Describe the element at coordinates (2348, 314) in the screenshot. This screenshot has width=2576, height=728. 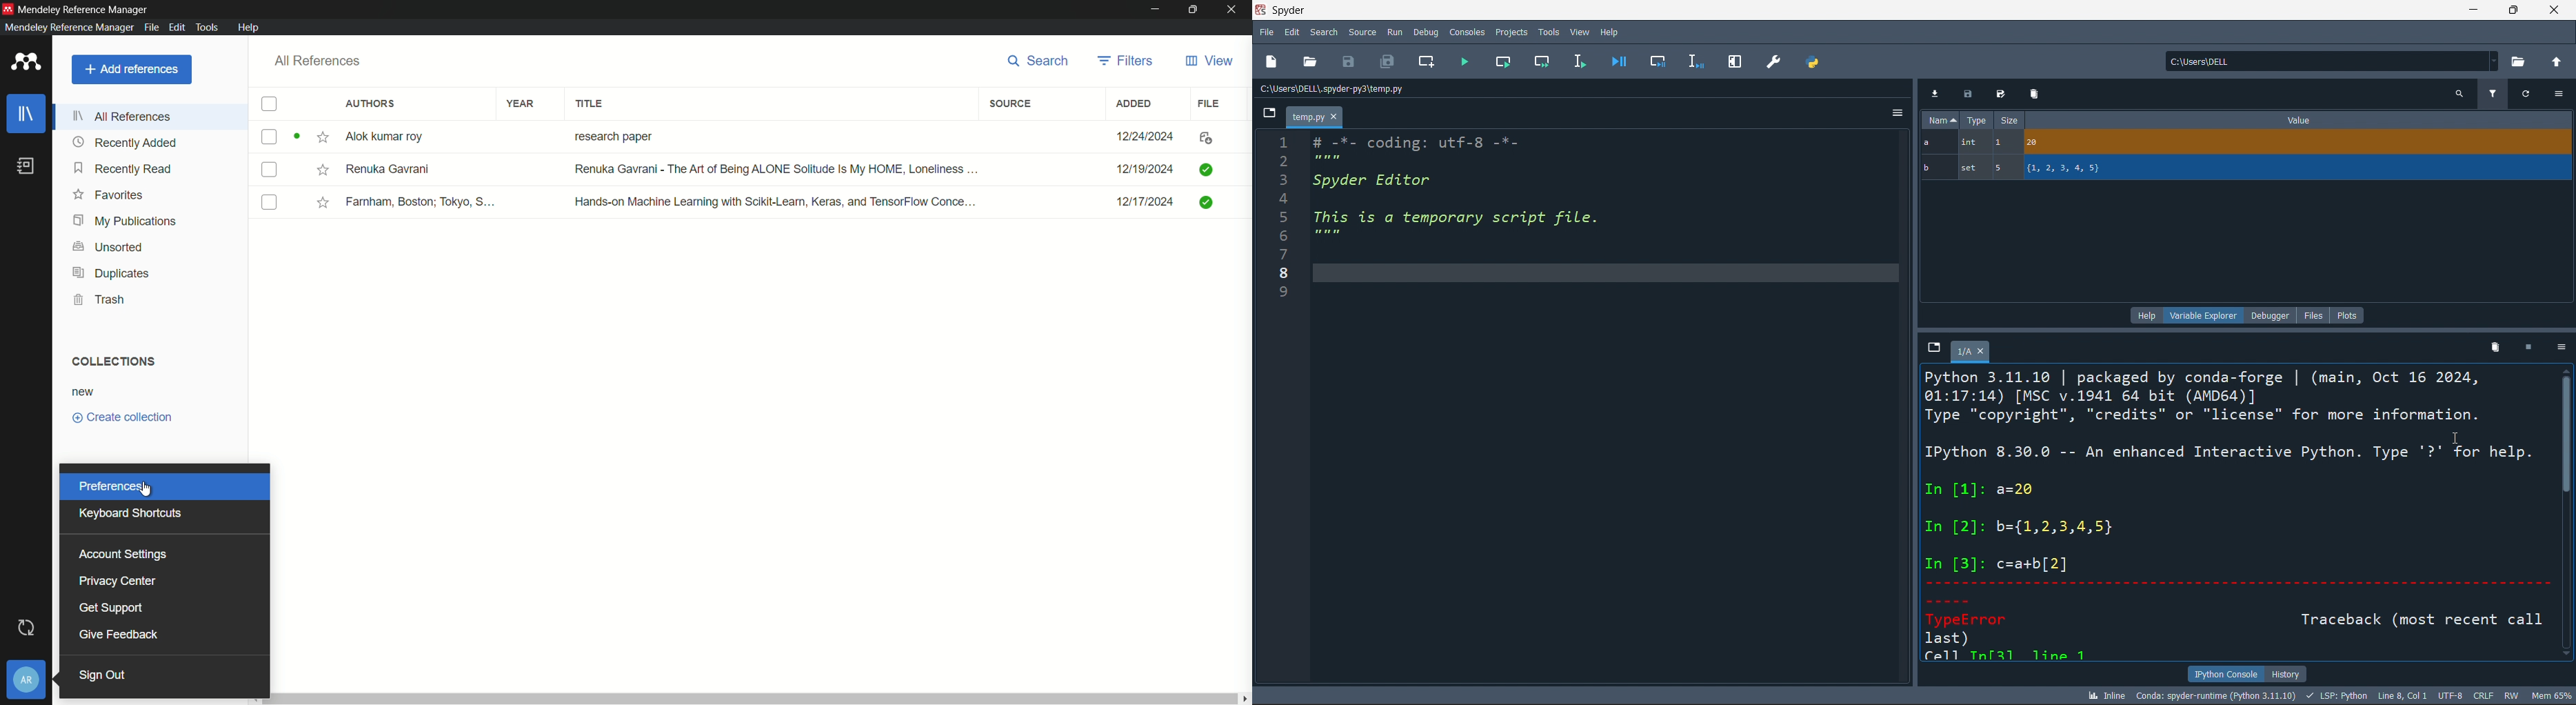
I see `plots` at that location.